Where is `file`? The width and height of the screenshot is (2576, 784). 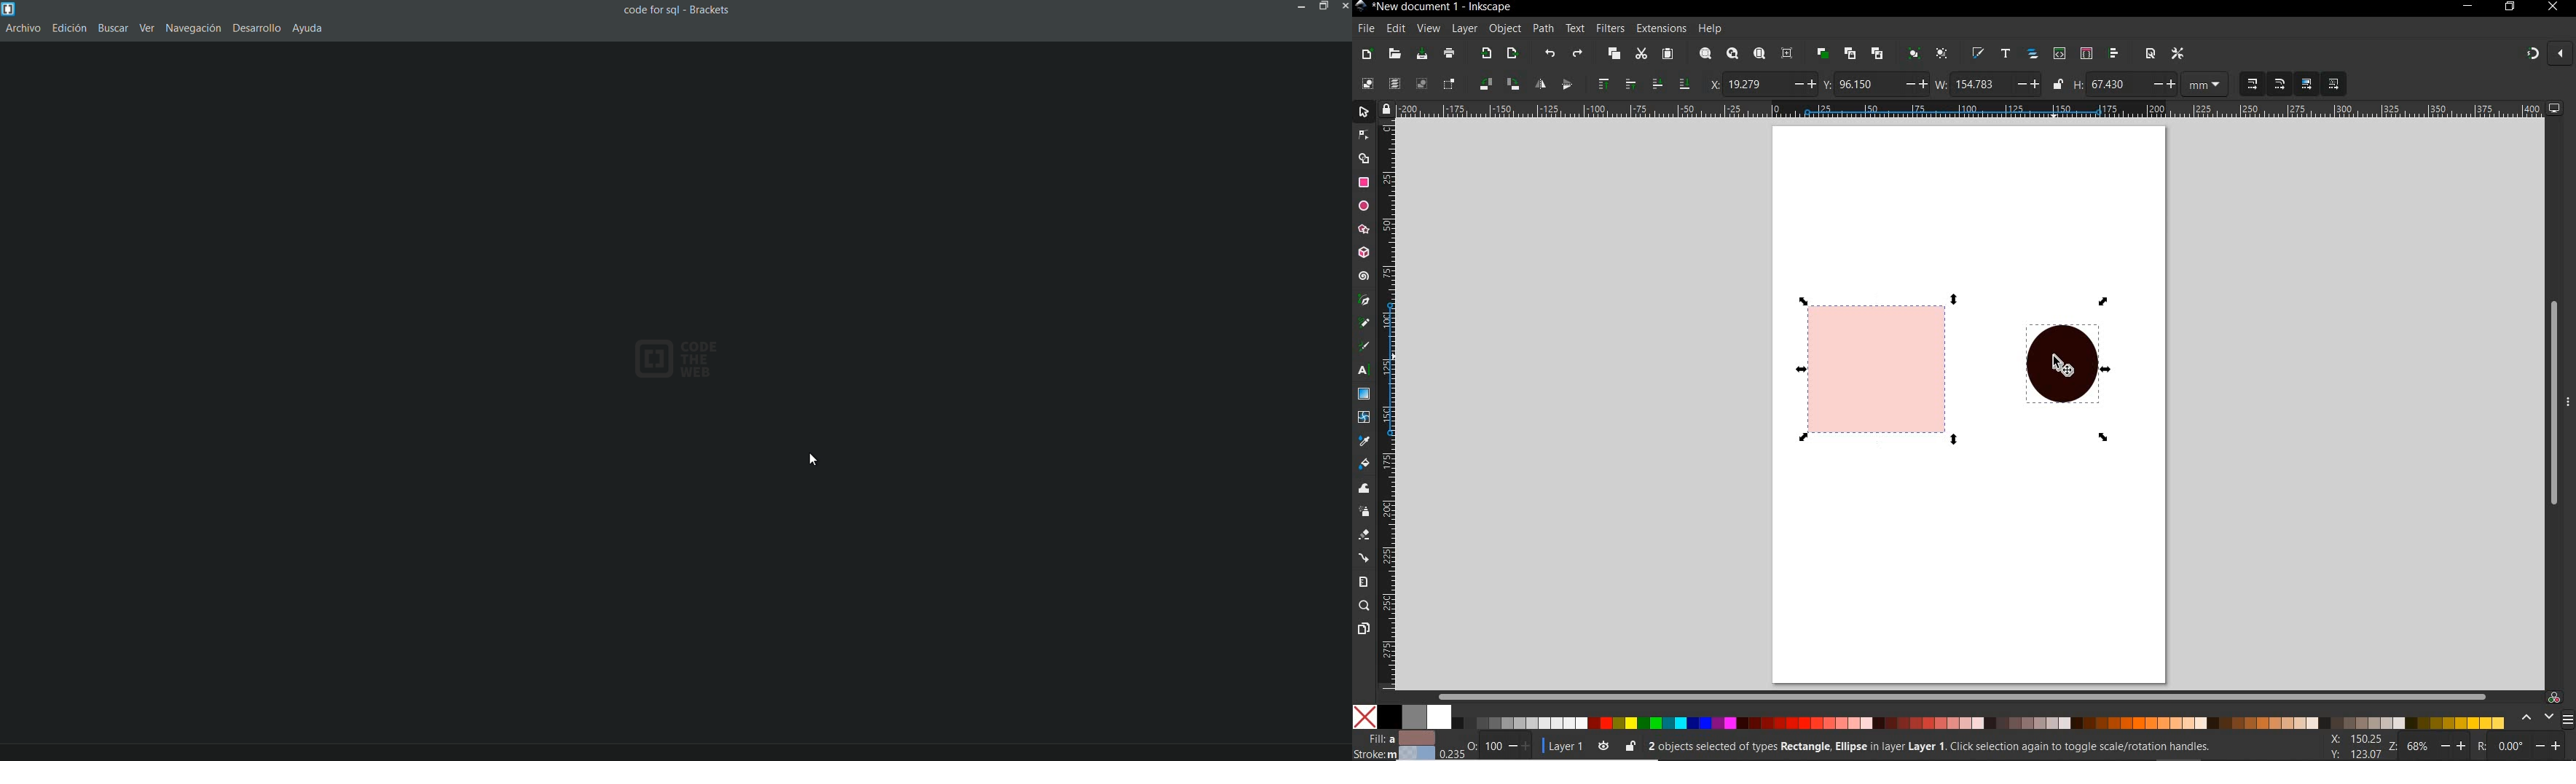
file is located at coordinates (1365, 28).